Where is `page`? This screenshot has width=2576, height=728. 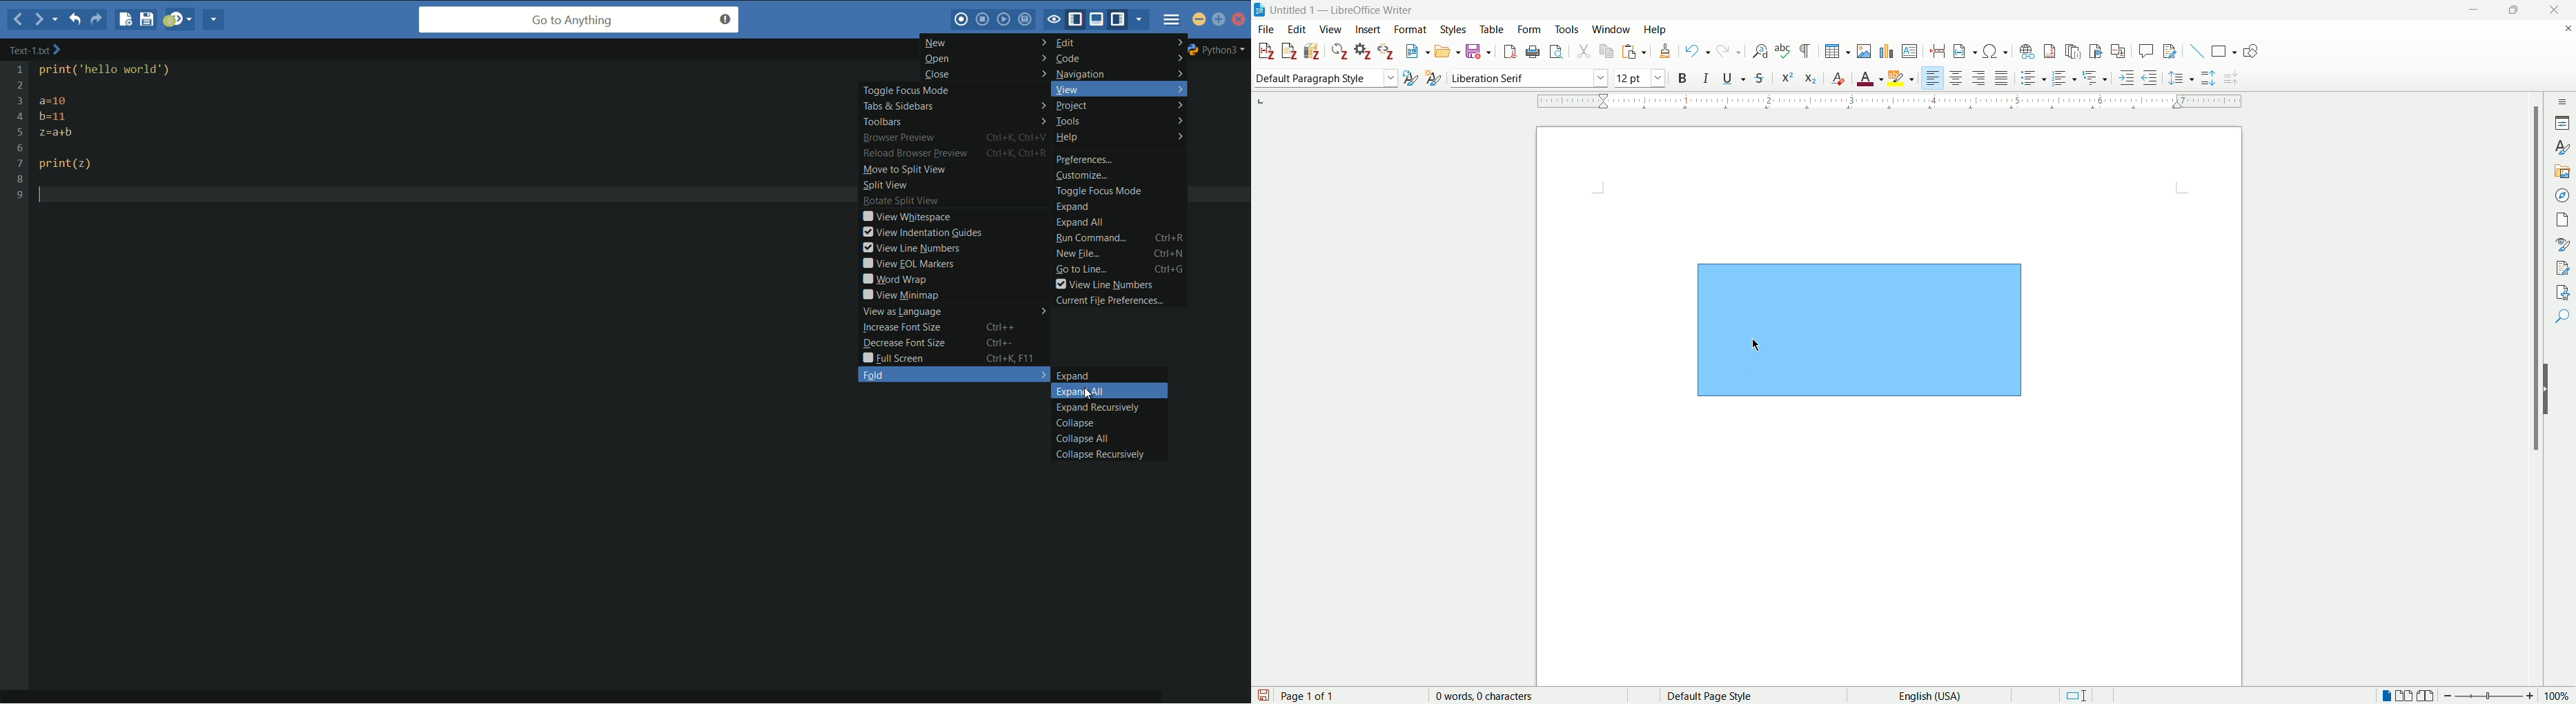
page is located at coordinates (2561, 222).